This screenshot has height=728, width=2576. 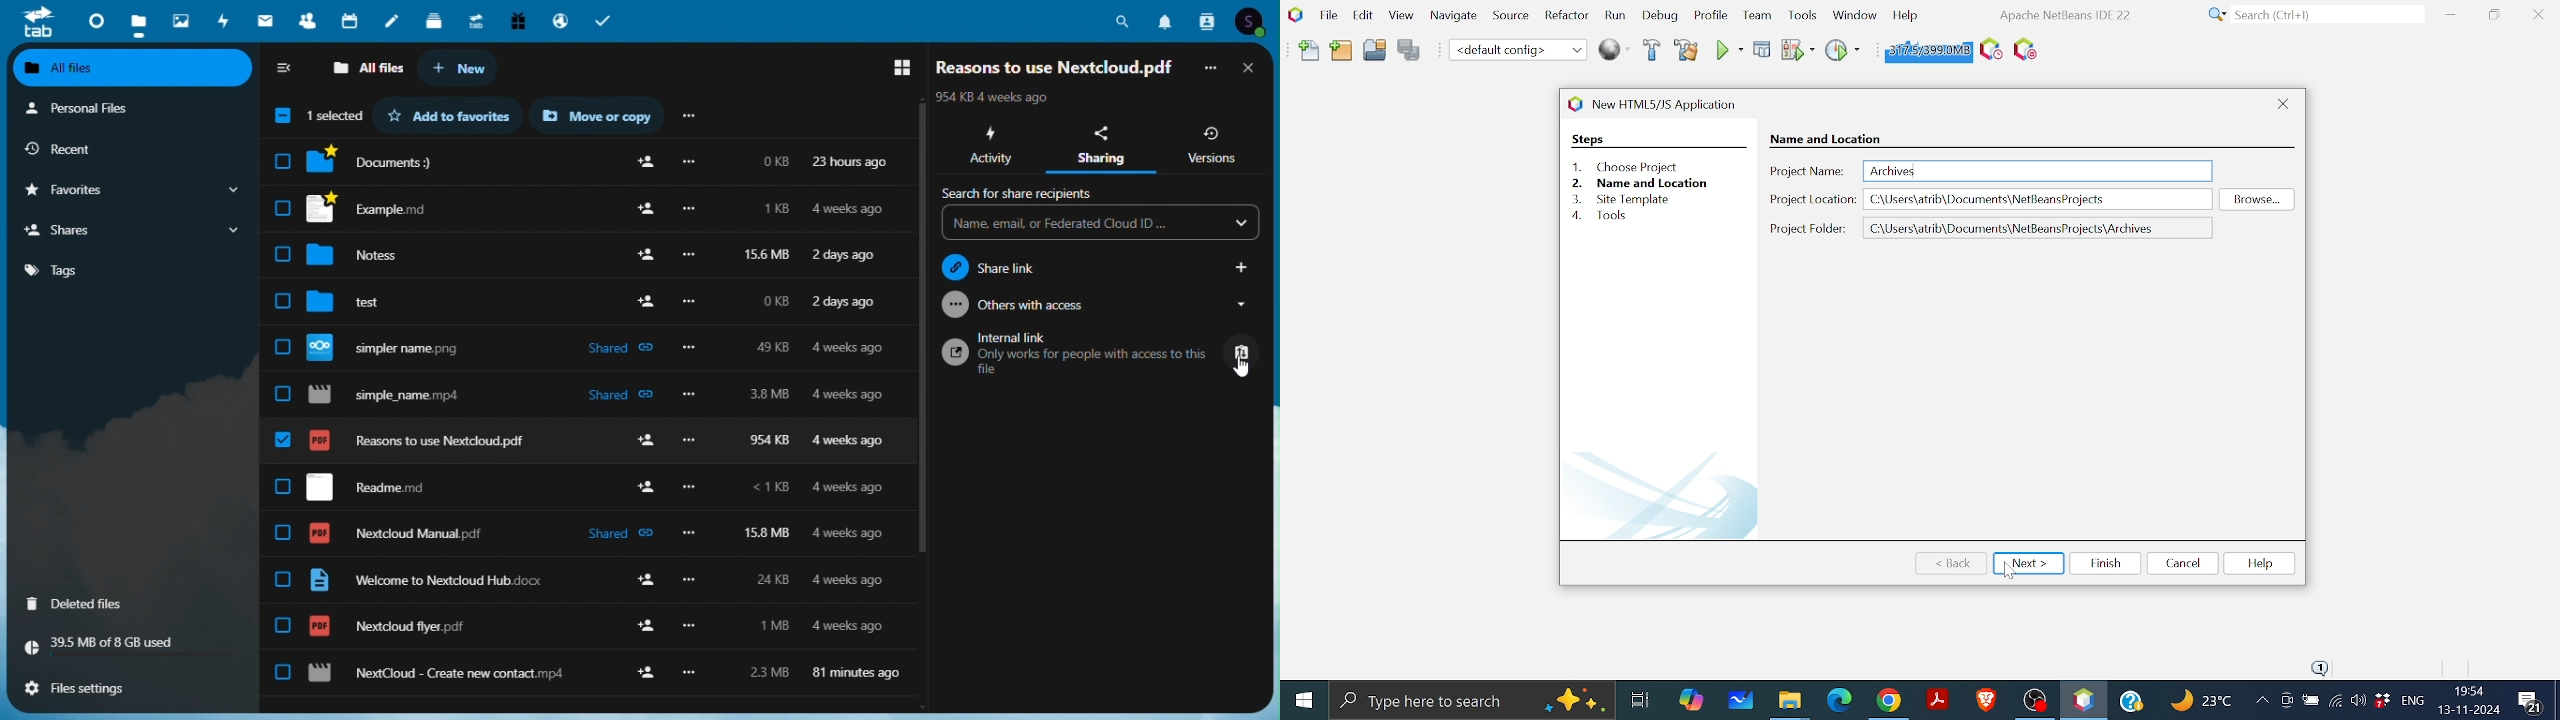 I want to click on sharing, so click(x=1098, y=146).